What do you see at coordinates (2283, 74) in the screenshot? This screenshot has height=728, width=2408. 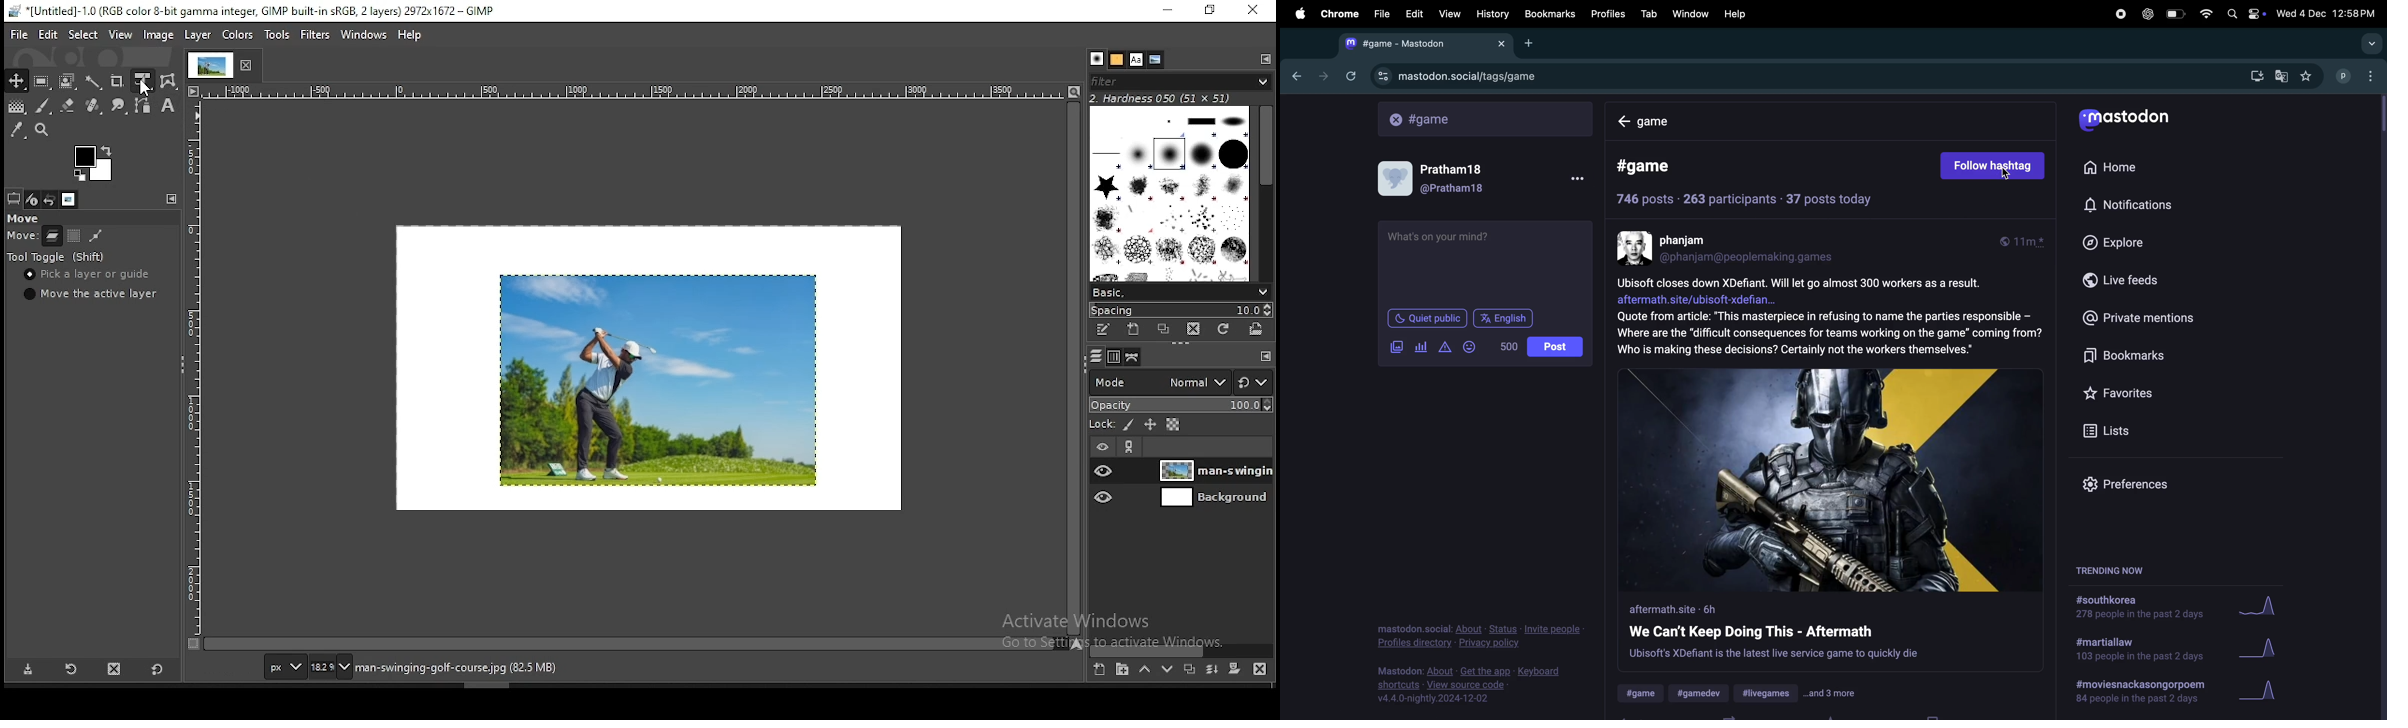 I see `google translate` at bounding box center [2283, 74].